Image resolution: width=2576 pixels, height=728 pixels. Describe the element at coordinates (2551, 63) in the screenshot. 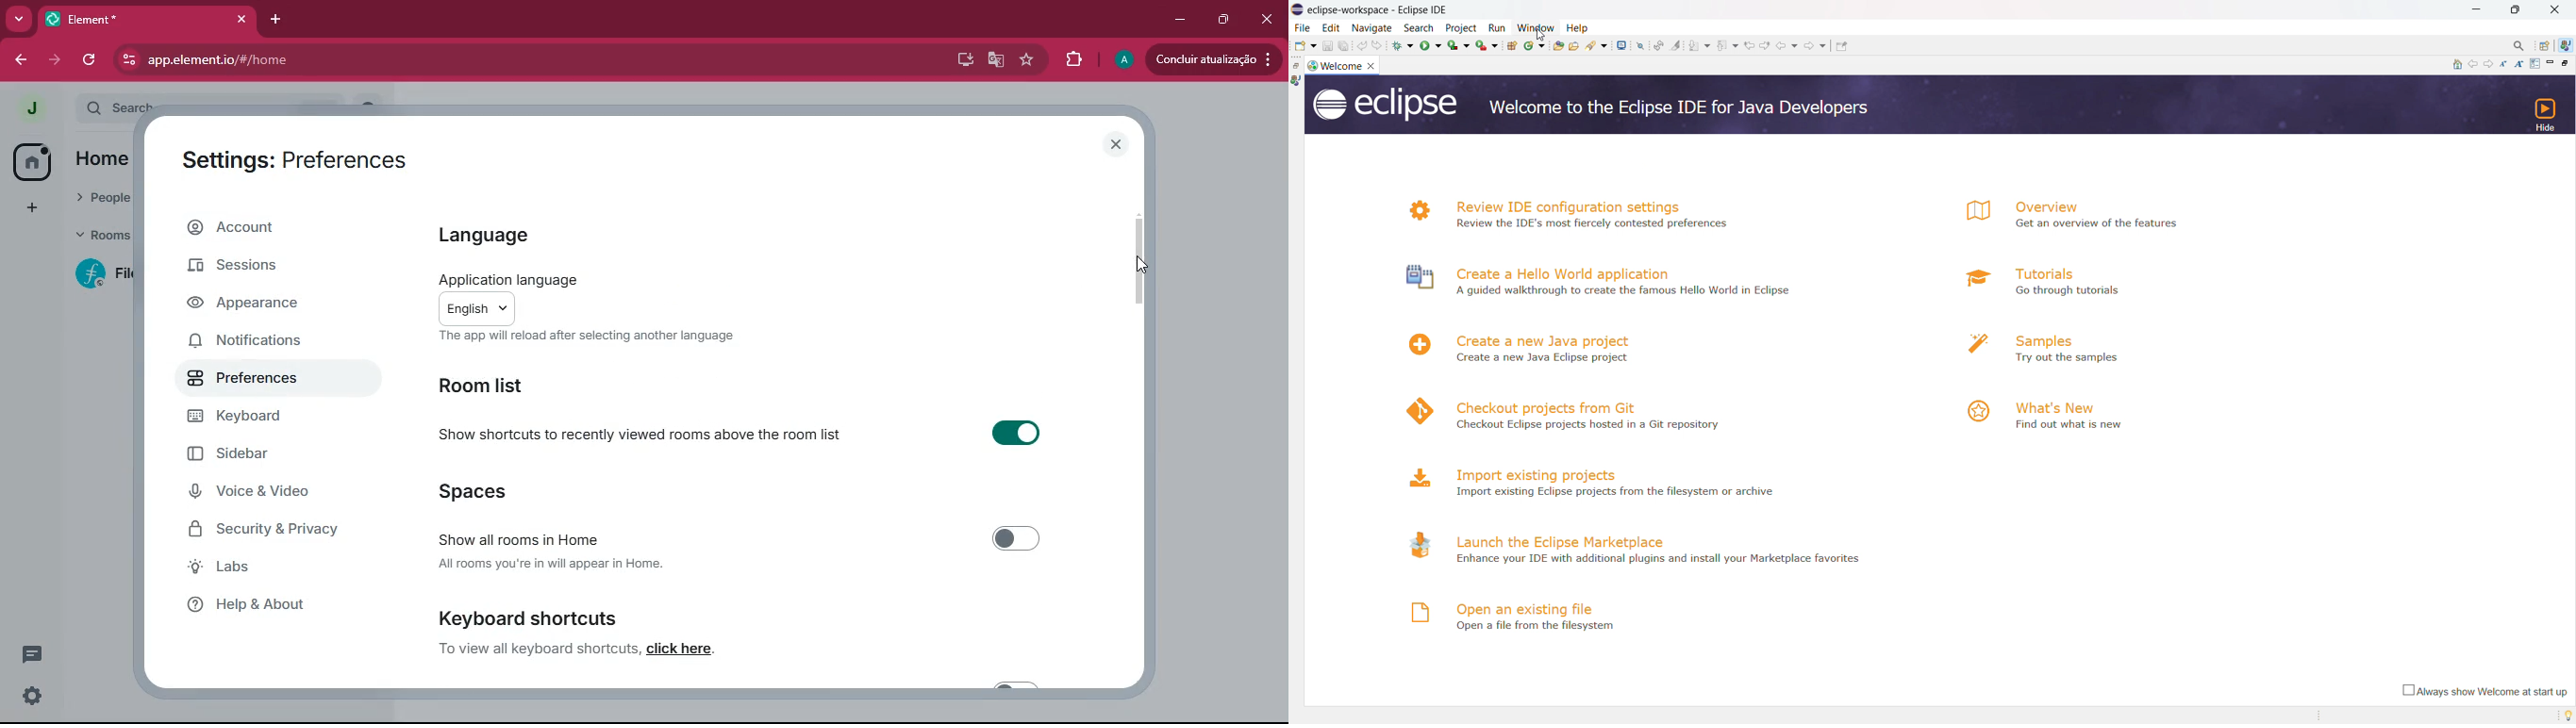

I see `minimize page` at that location.